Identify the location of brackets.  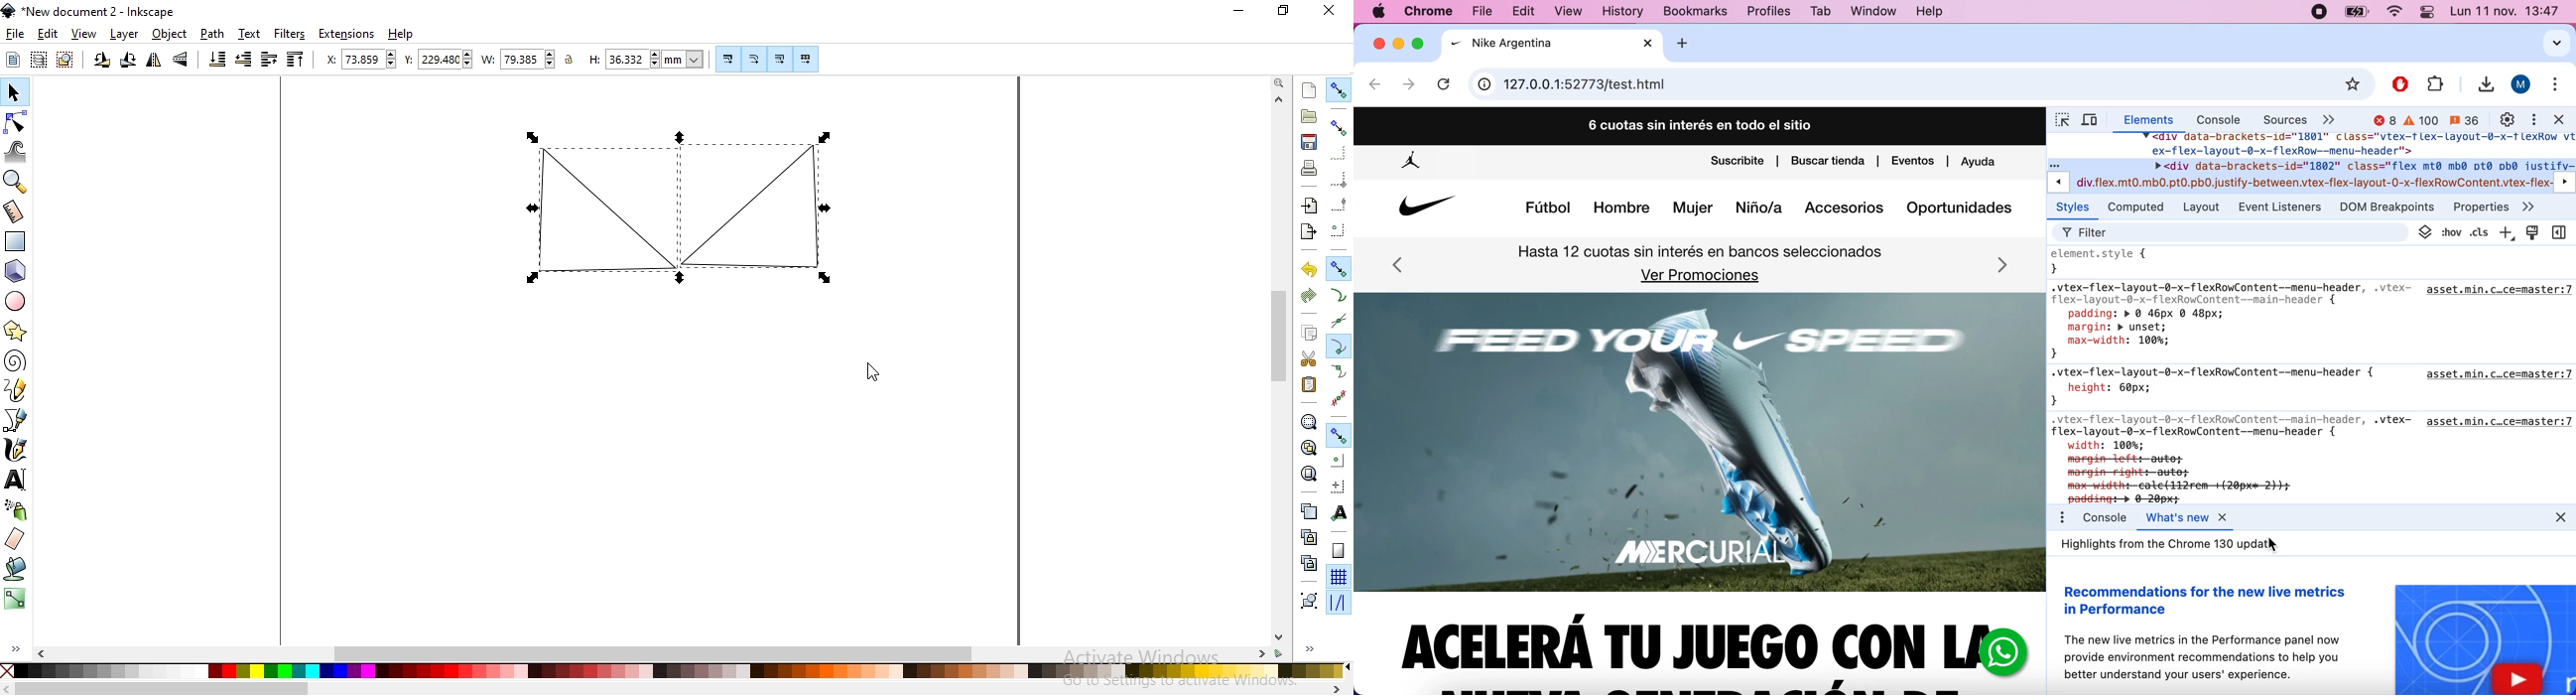
(1431, 12).